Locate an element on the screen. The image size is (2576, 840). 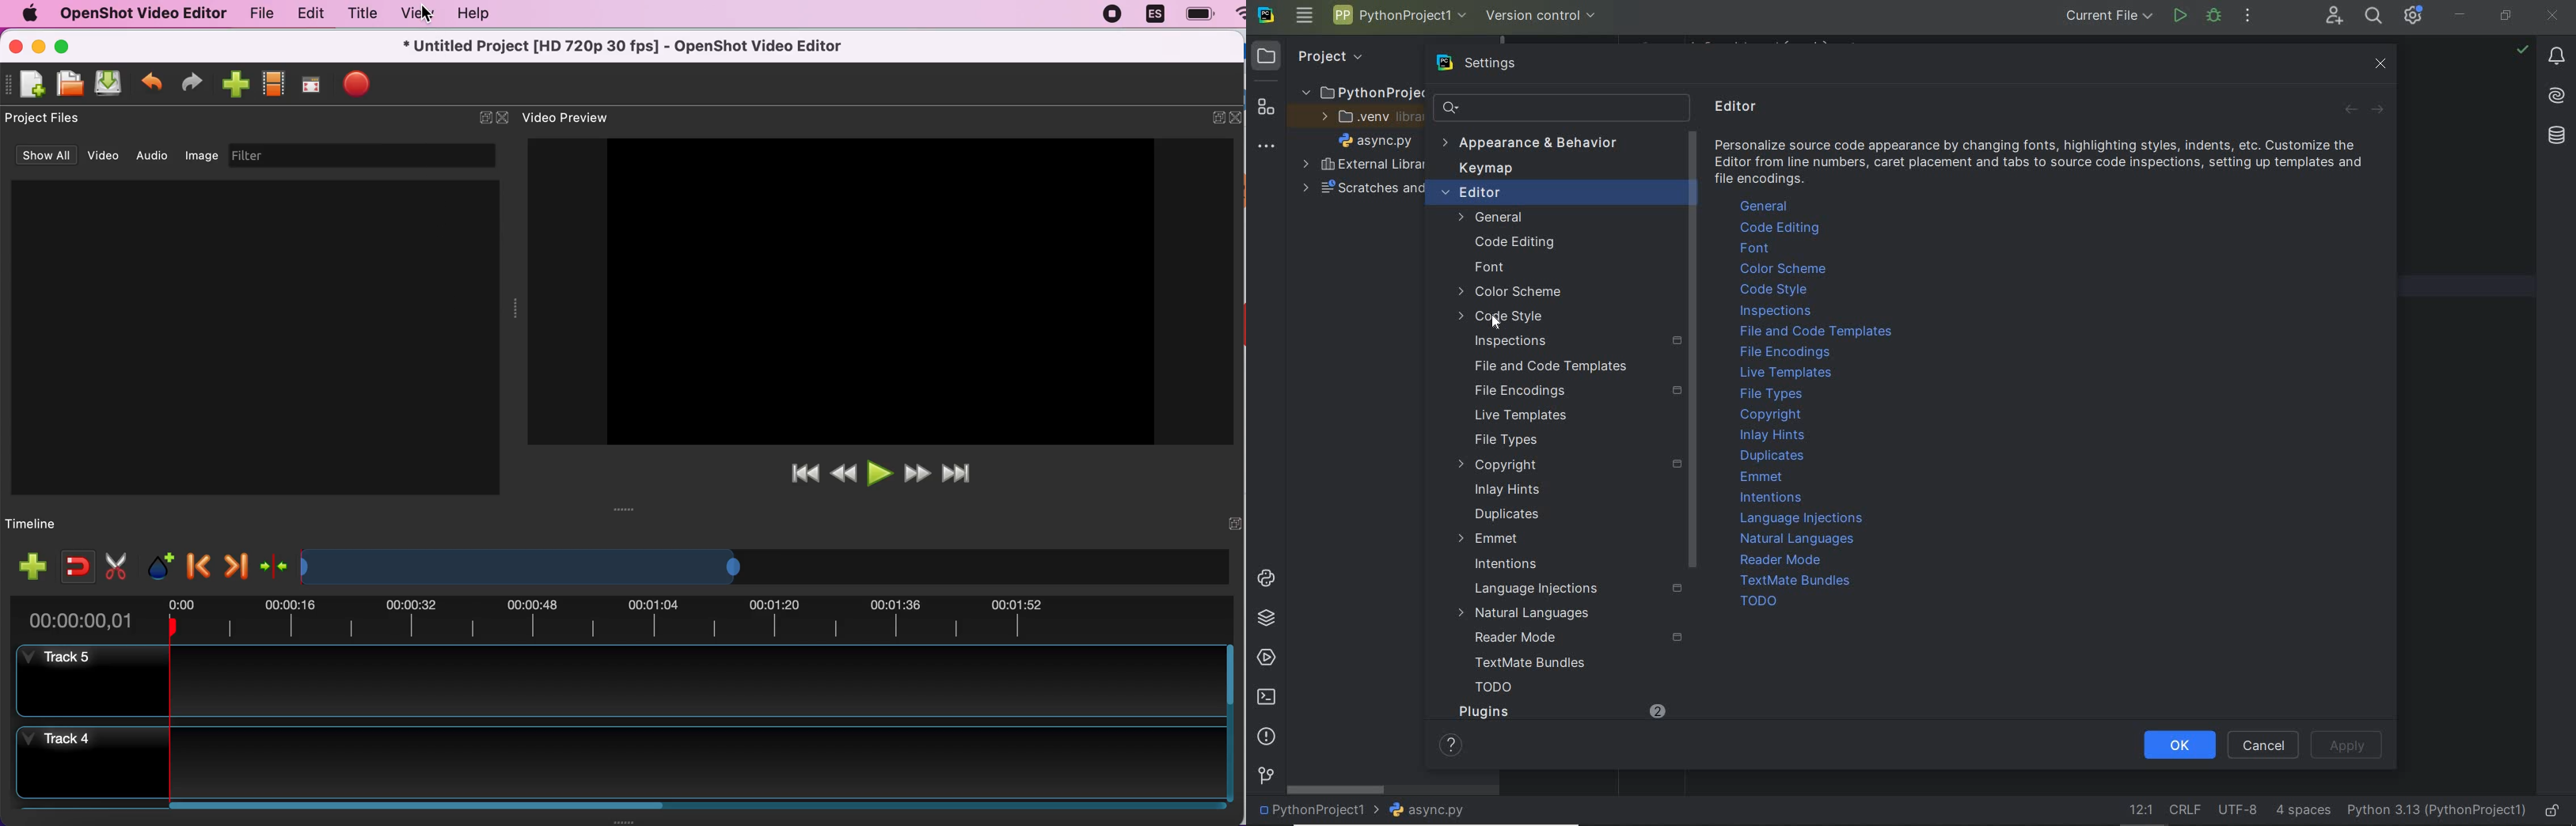
search everywhere is located at coordinates (2375, 17).